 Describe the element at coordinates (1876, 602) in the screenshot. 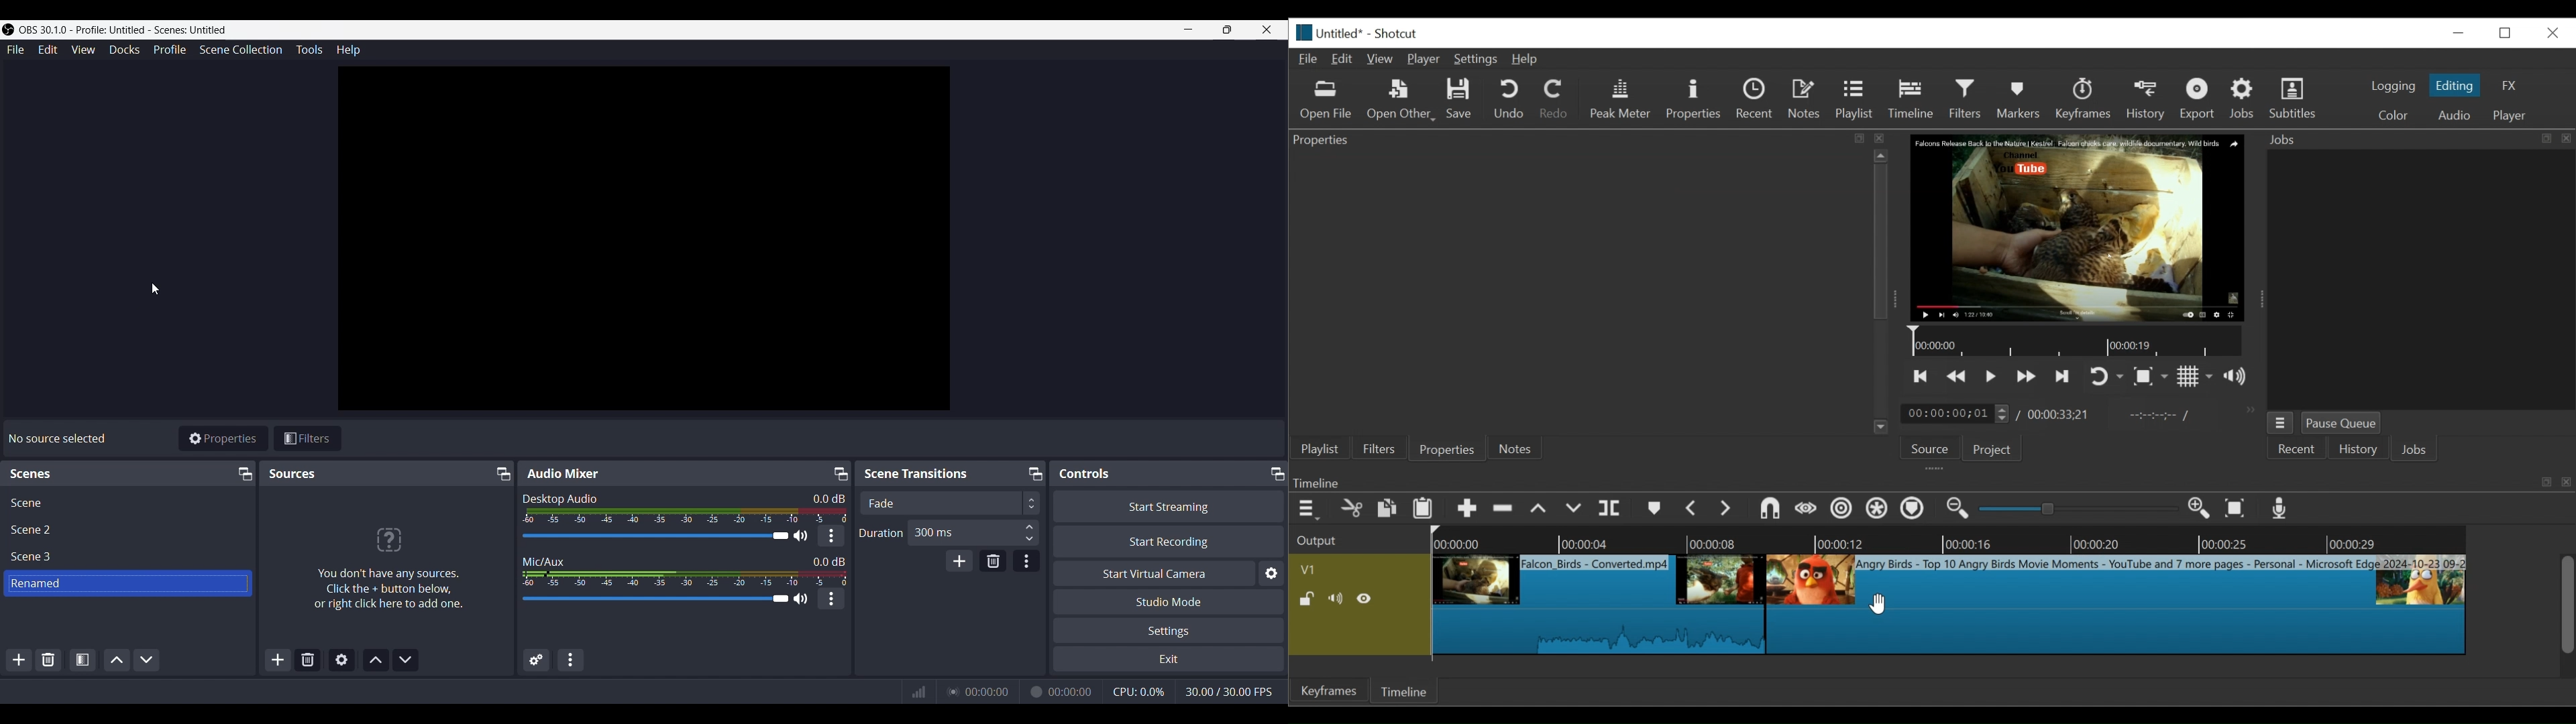

I see `Cursor` at that location.